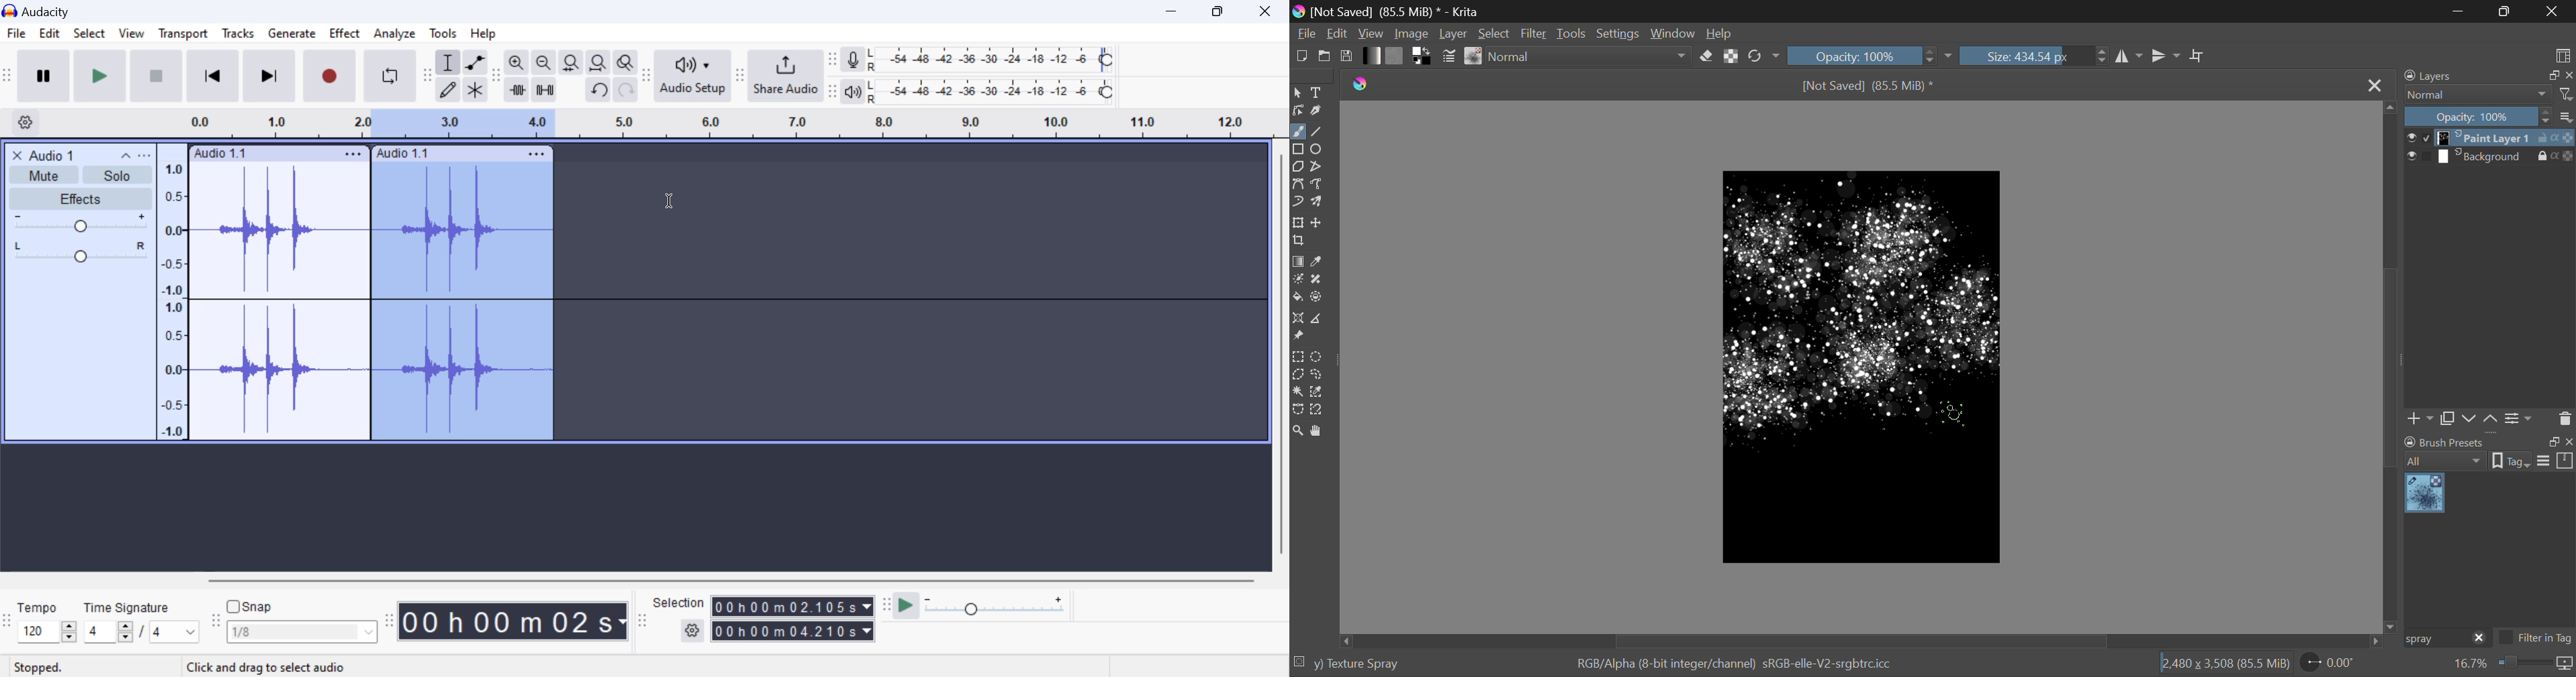  Describe the element at coordinates (486, 33) in the screenshot. I see `Help` at that location.